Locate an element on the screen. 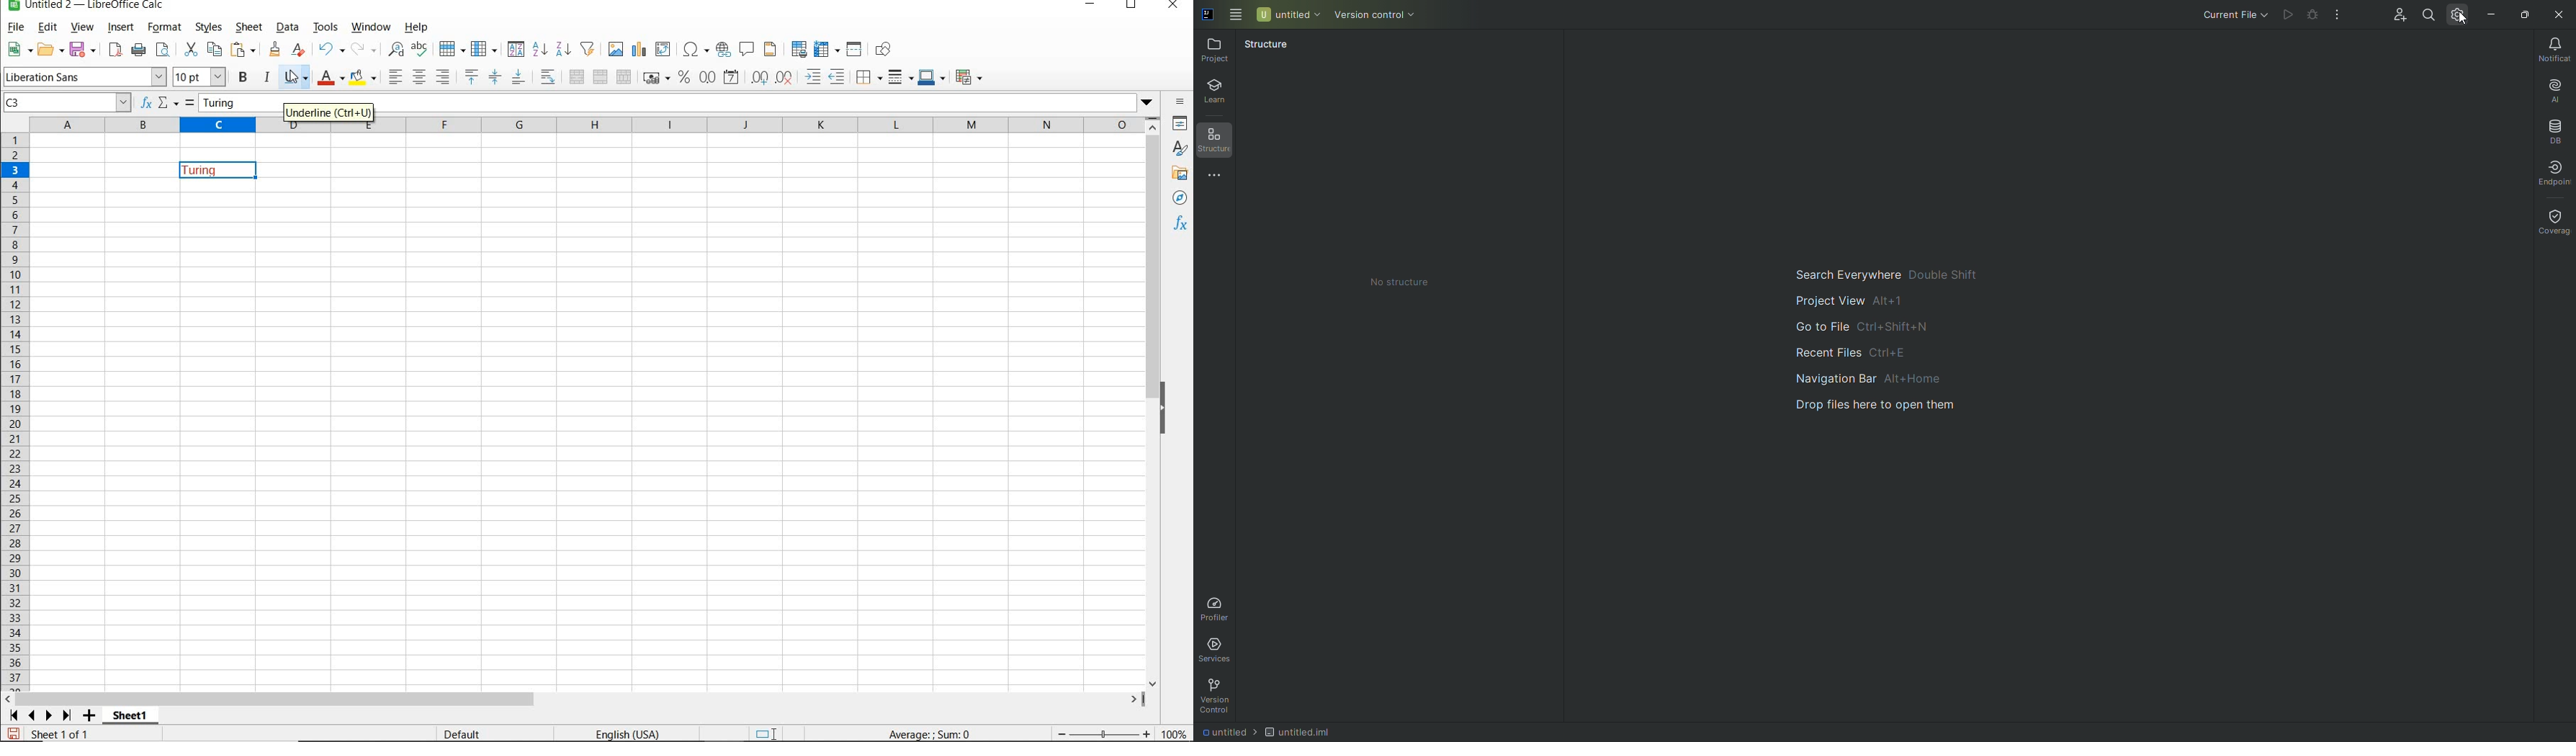 The height and width of the screenshot is (756, 2576). FORMAT AS DATE is located at coordinates (732, 77).